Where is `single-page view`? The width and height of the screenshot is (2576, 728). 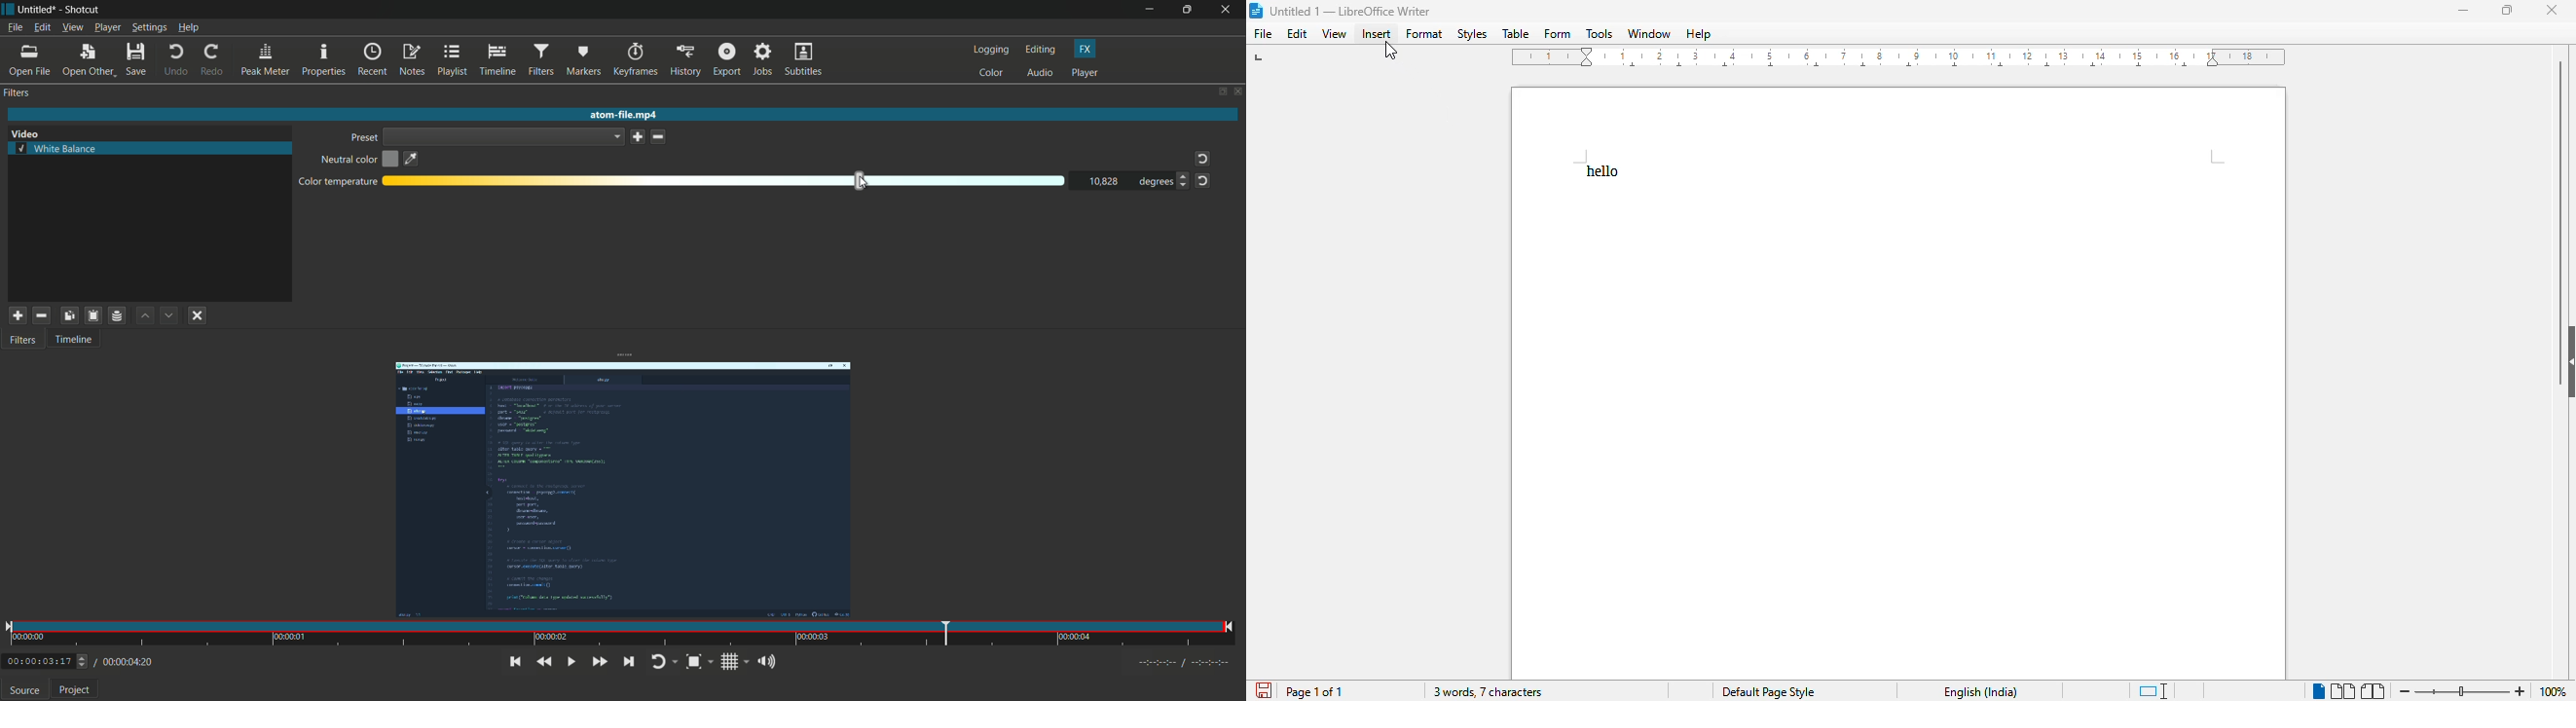
single-page view is located at coordinates (2318, 690).